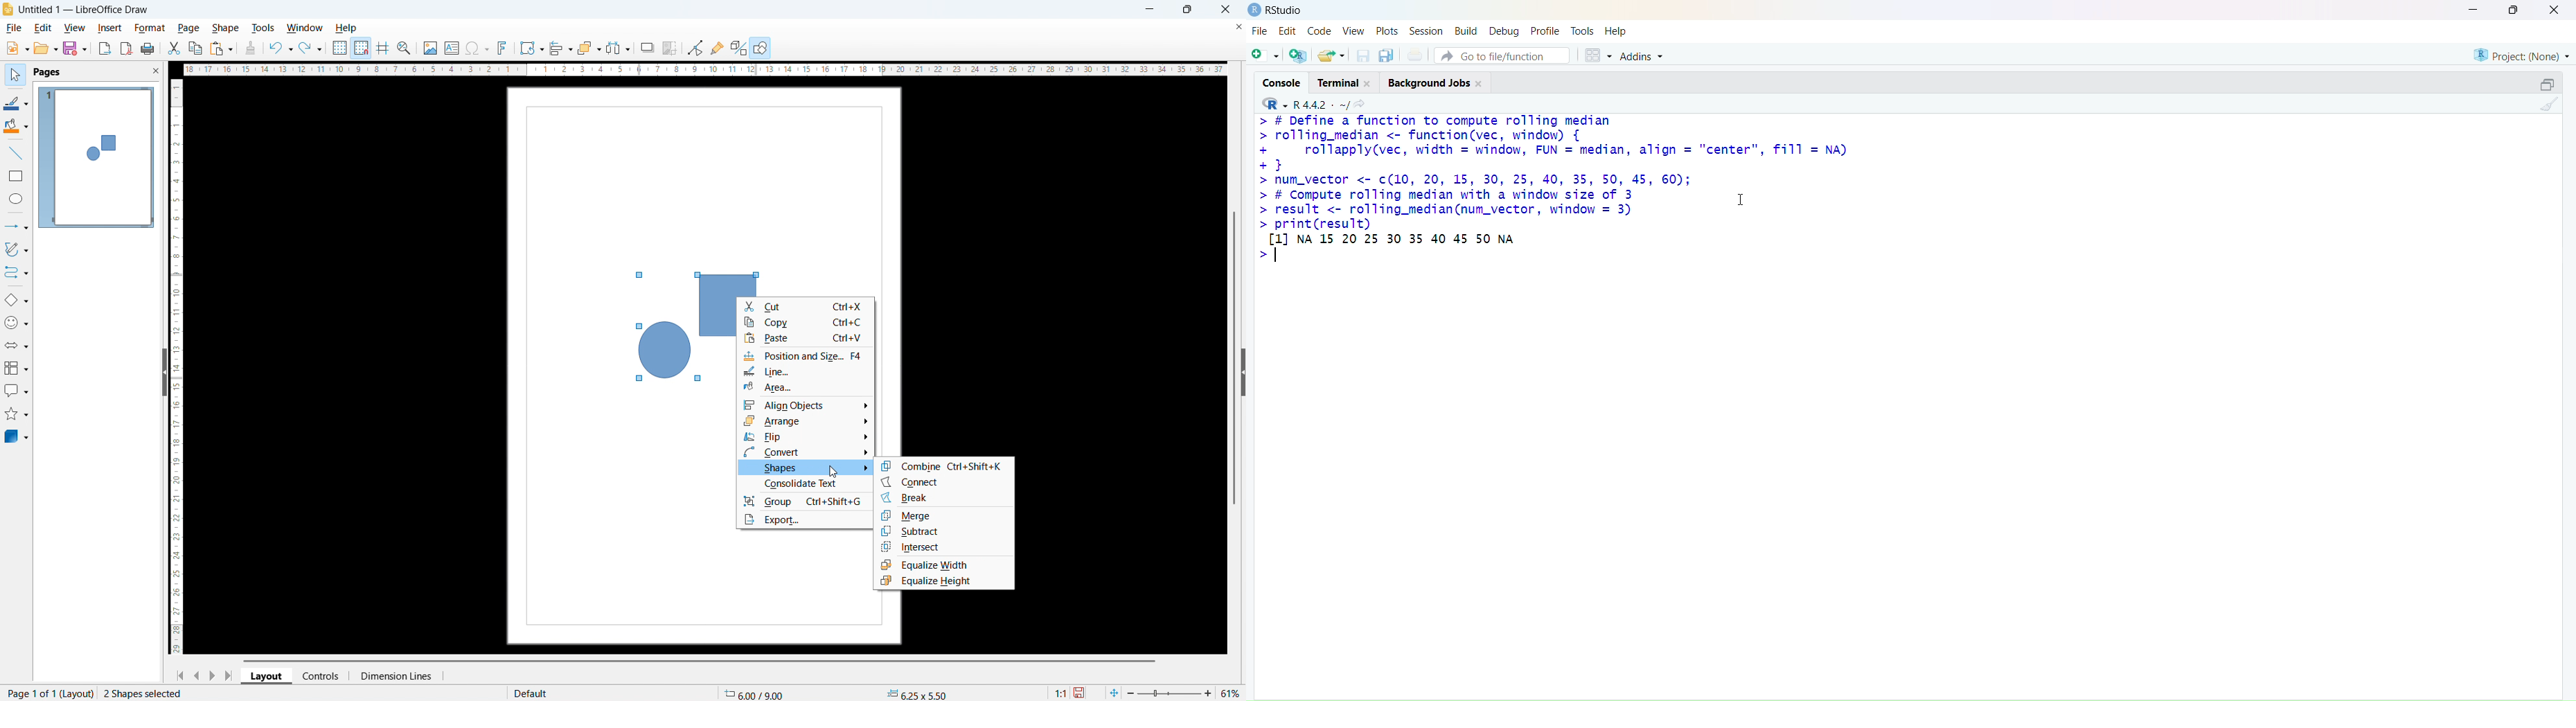 The image size is (2576, 728). What do you see at coordinates (17, 415) in the screenshot?
I see `stars & banners` at bounding box center [17, 415].